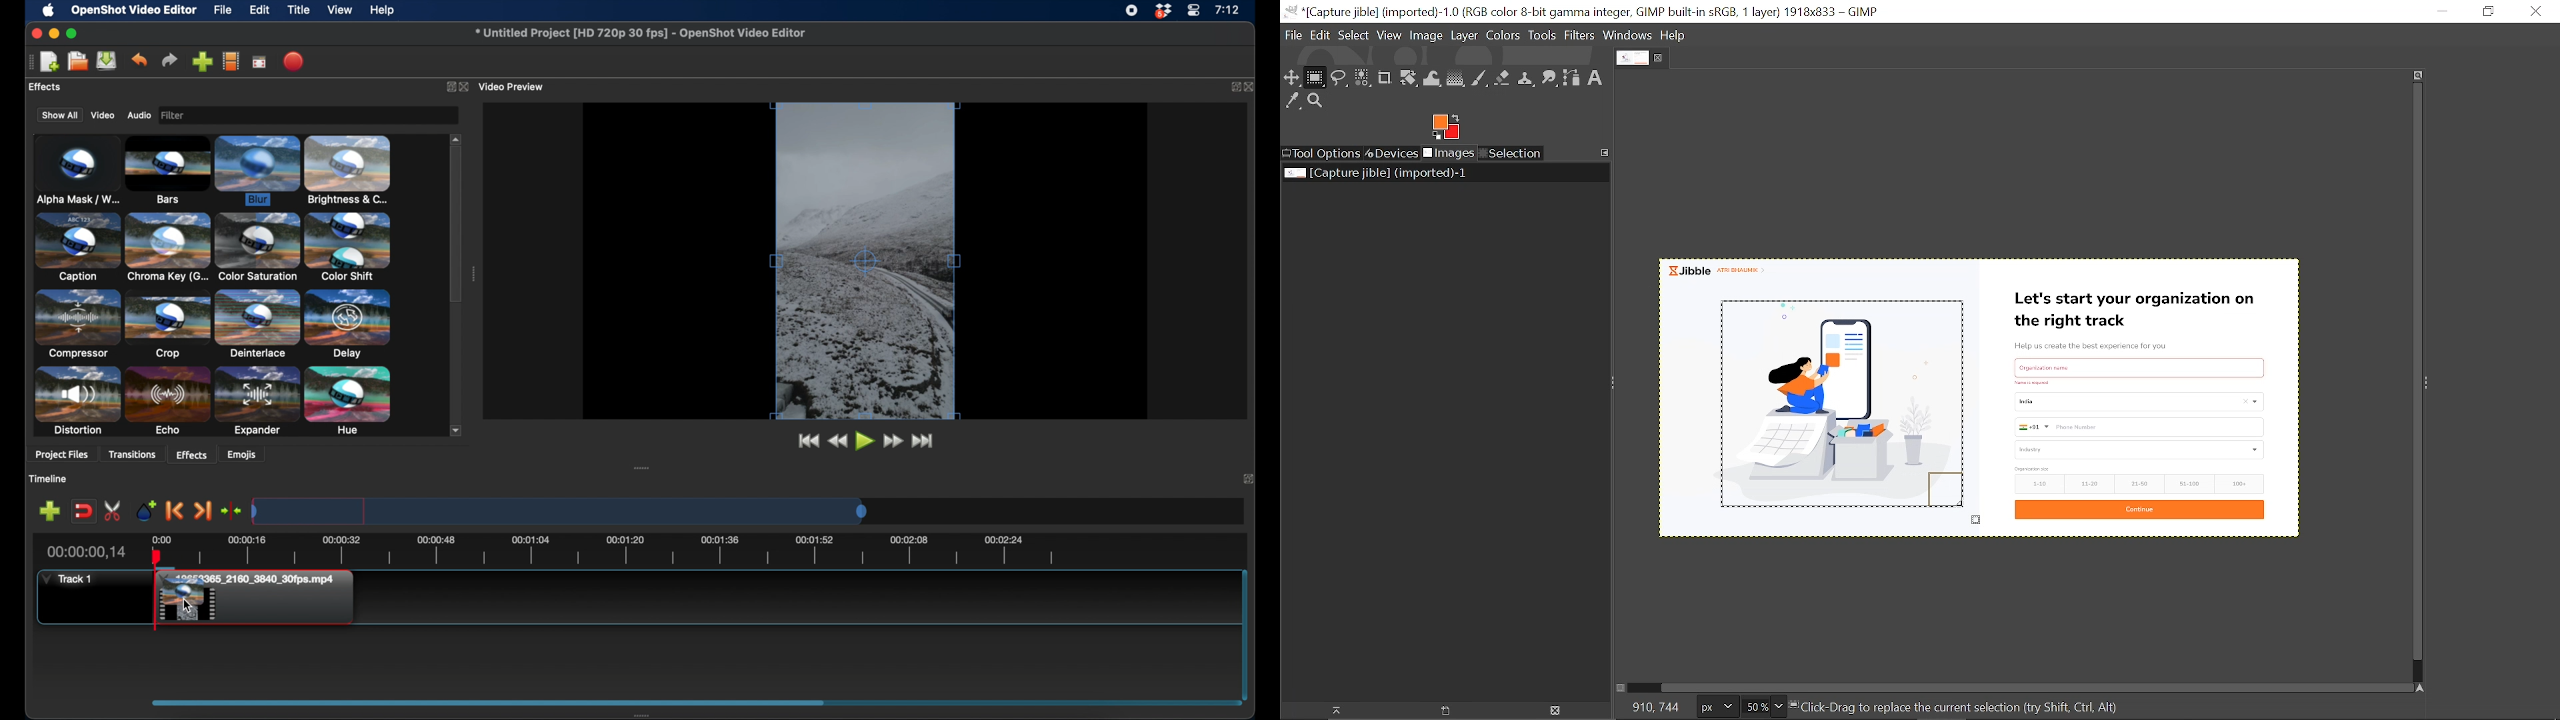 The image size is (2576, 728). Describe the element at coordinates (1580, 36) in the screenshot. I see `Filters` at that location.